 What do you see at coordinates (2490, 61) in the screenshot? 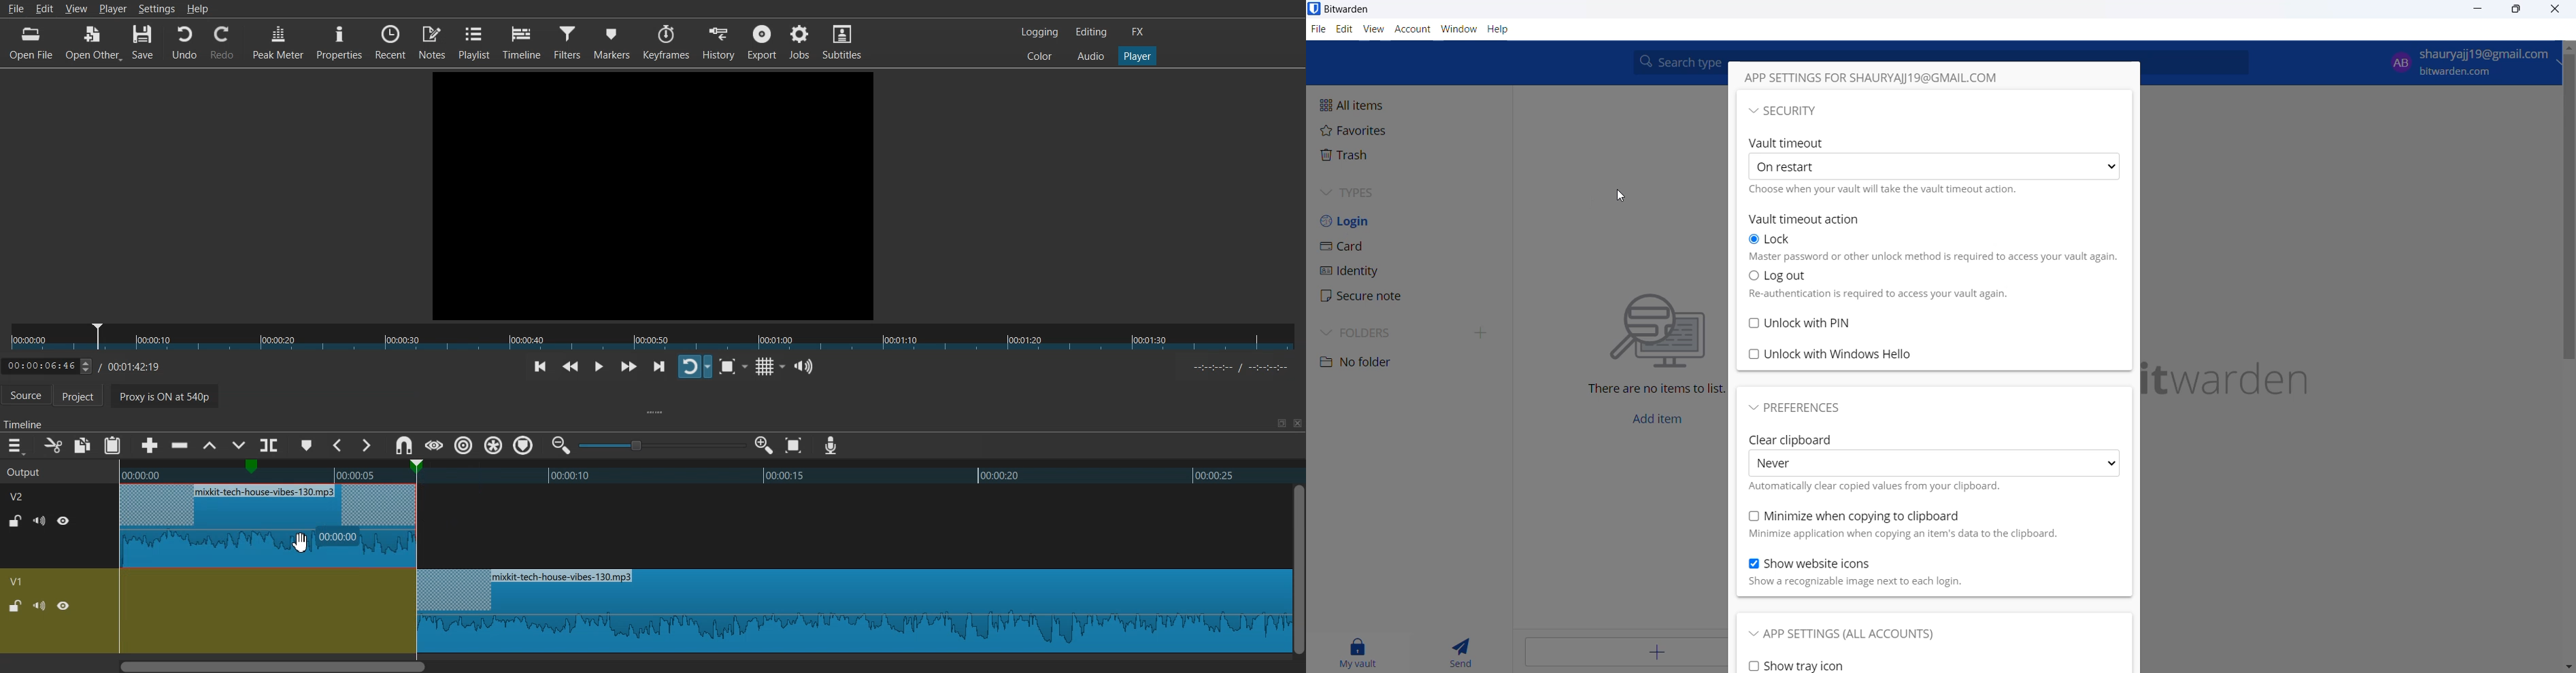
I see `shauryajj19@gmail.com bitwarden.com` at bounding box center [2490, 61].